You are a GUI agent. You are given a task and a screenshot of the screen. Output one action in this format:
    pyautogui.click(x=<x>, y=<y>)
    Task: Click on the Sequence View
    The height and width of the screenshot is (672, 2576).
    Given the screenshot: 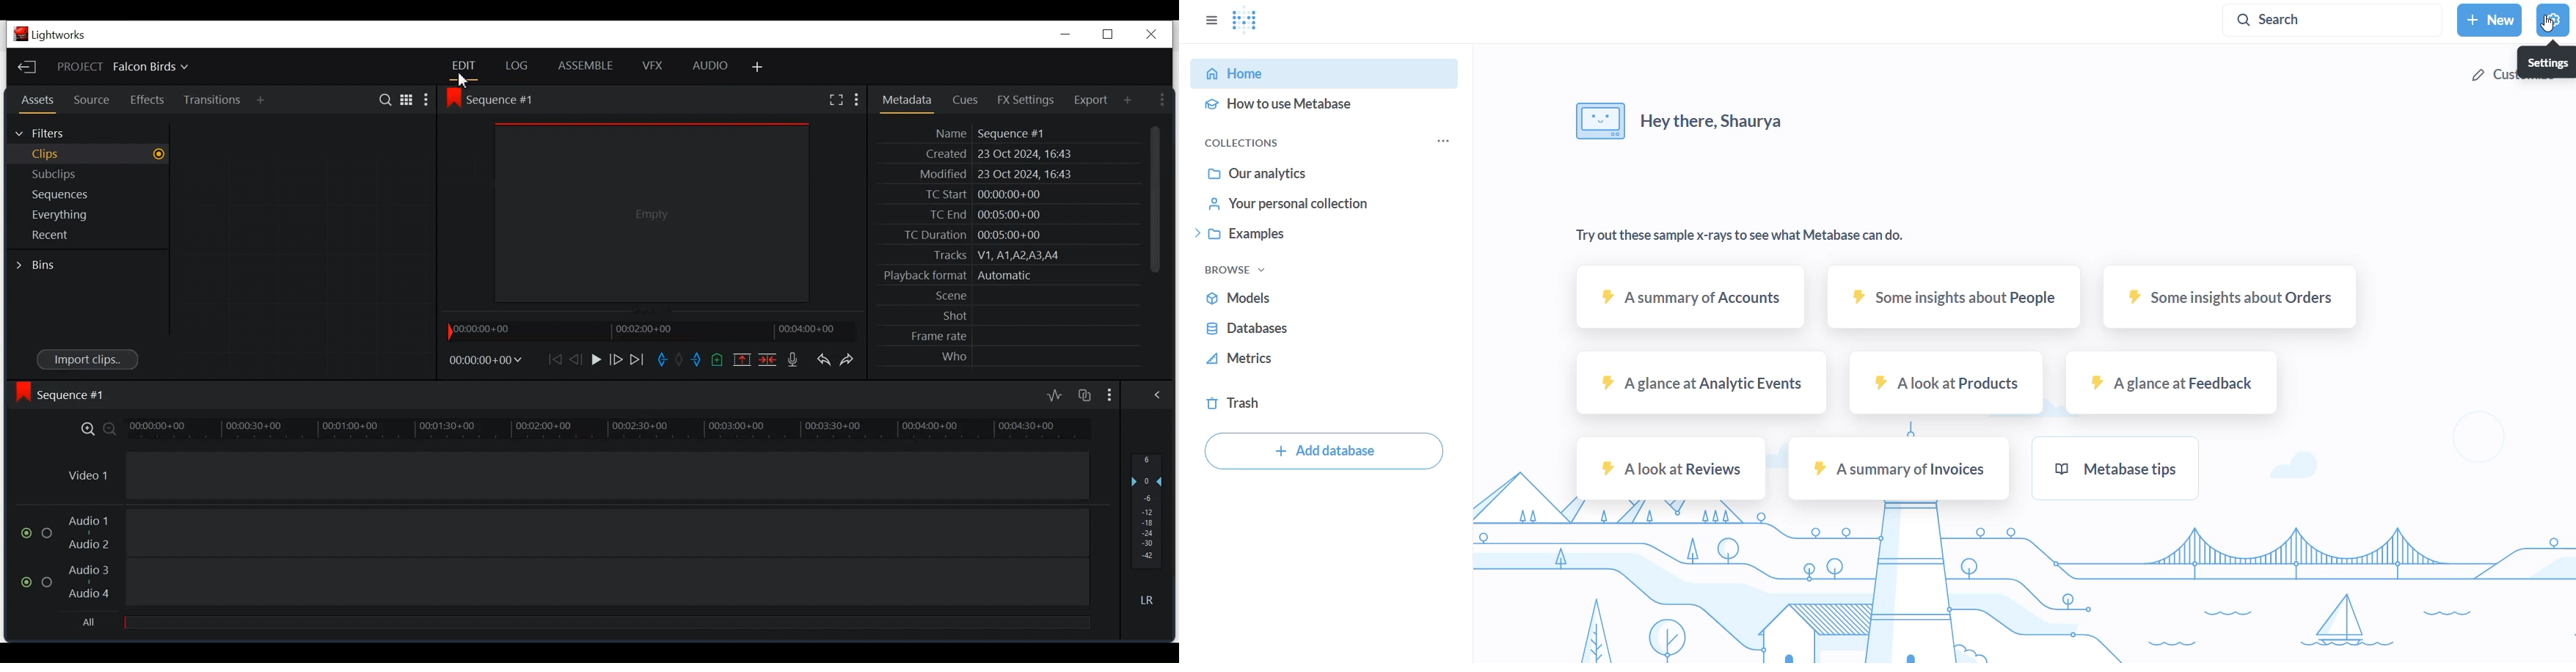 What is the action you would take?
    pyautogui.click(x=498, y=98)
    